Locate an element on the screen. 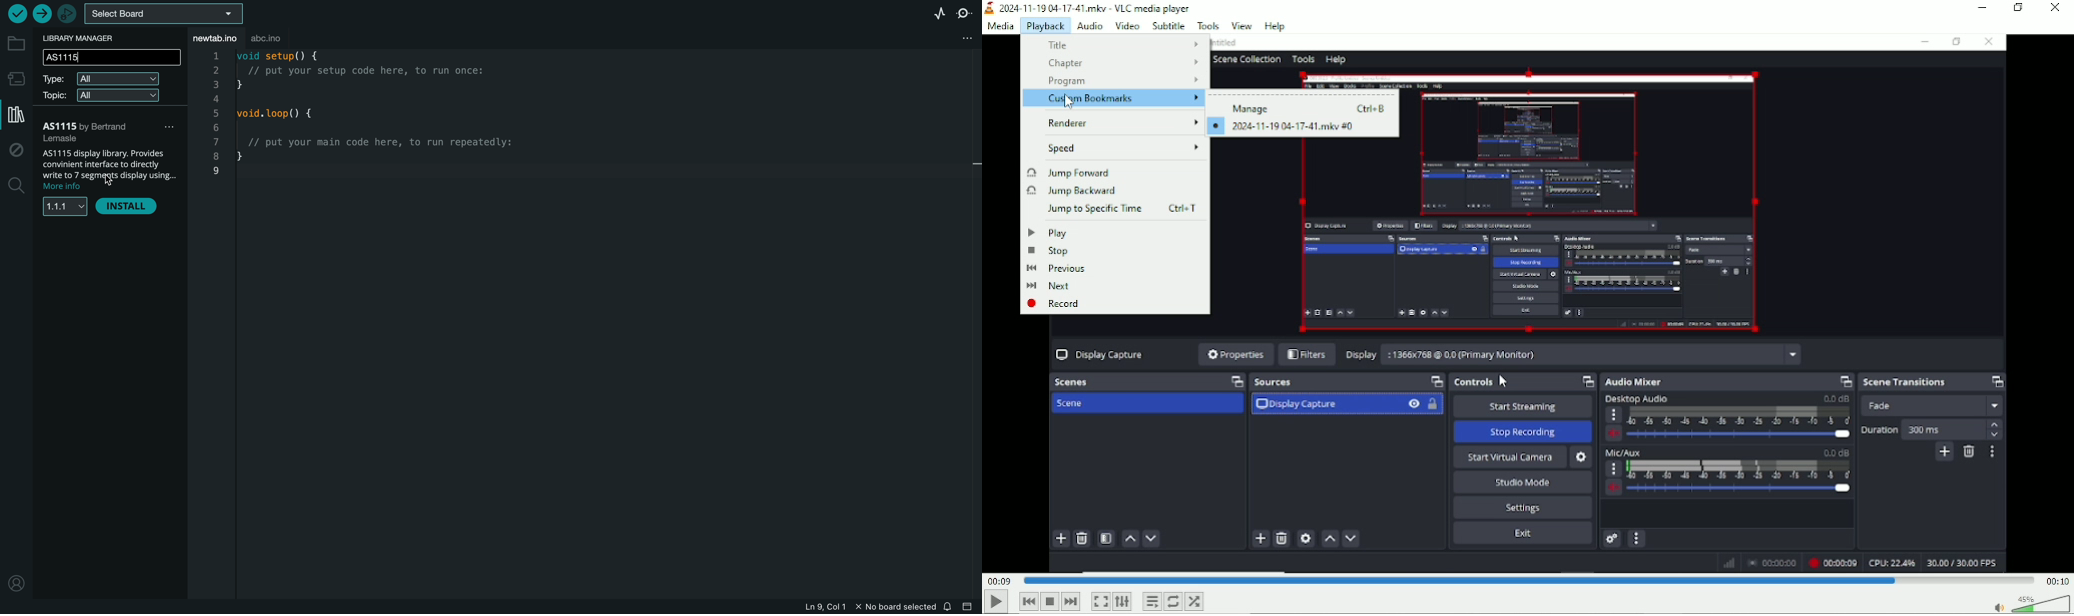 Image resolution: width=2100 pixels, height=616 pixels. profile is located at coordinates (16, 585).